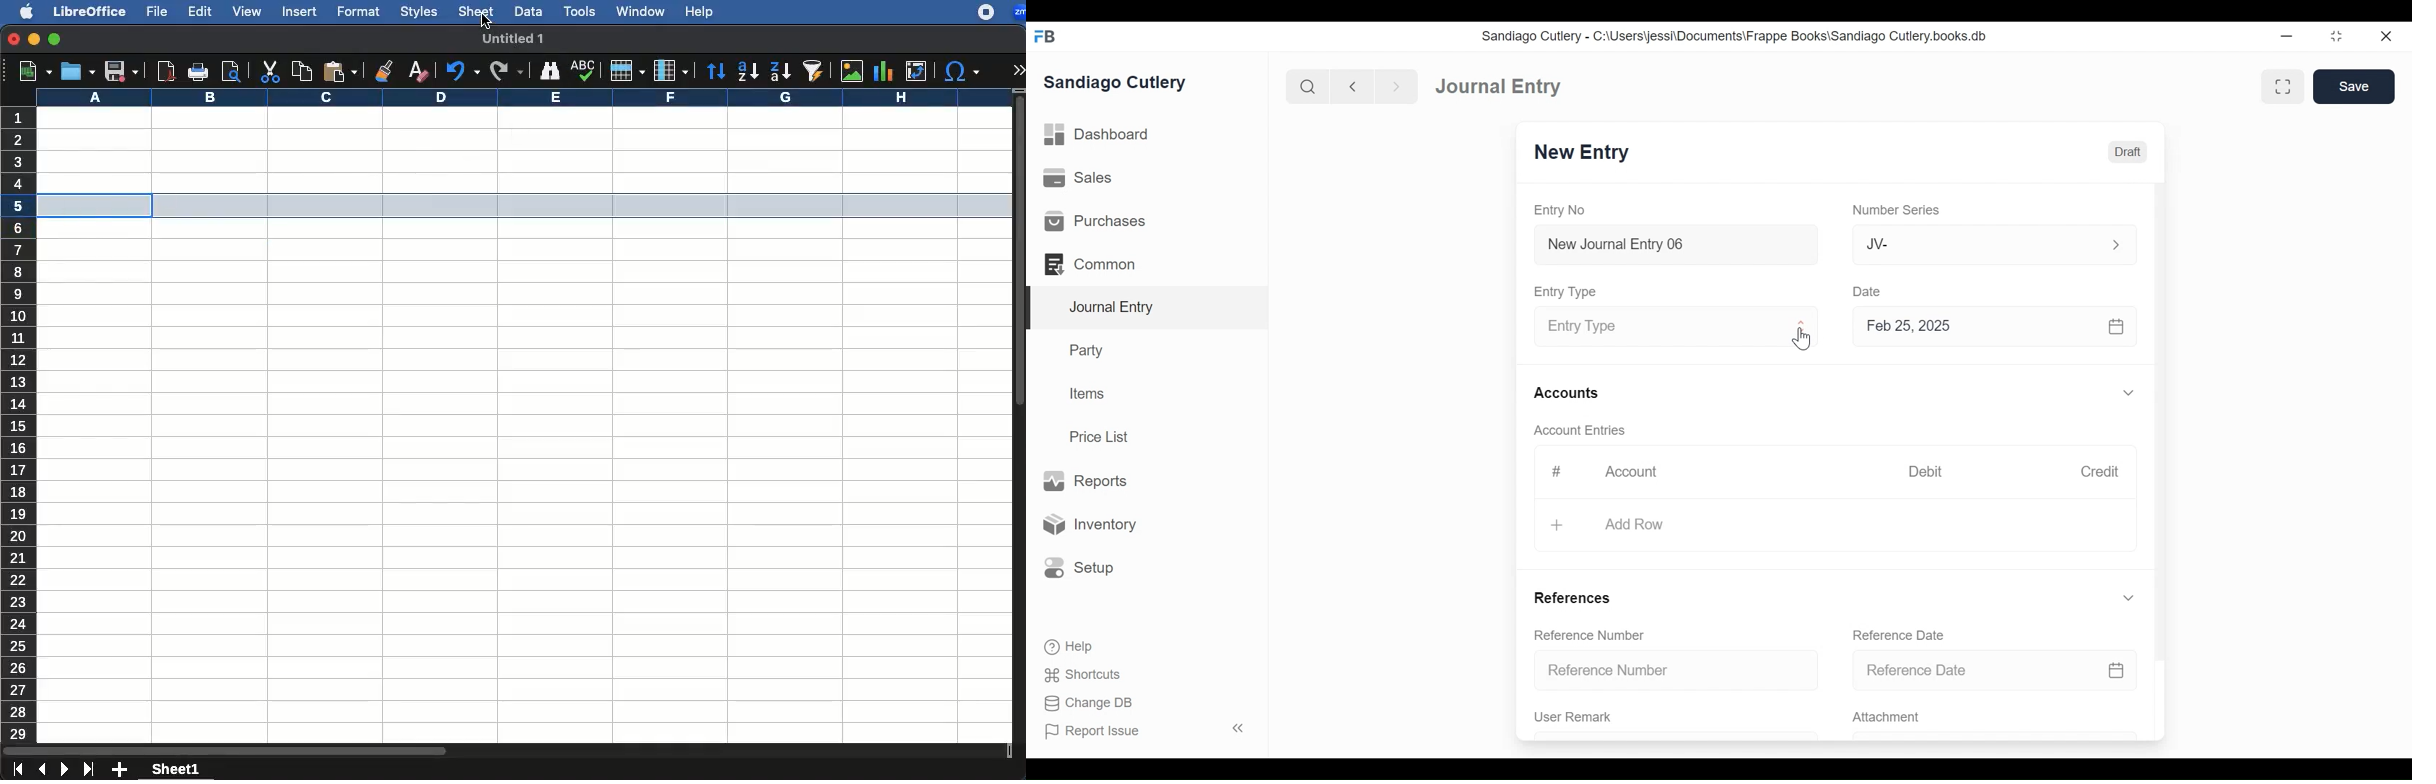  What do you see at coordinates (1087, 675) in the screenshot?
I see `Shortcuts` at bounding box center [1087, 675].